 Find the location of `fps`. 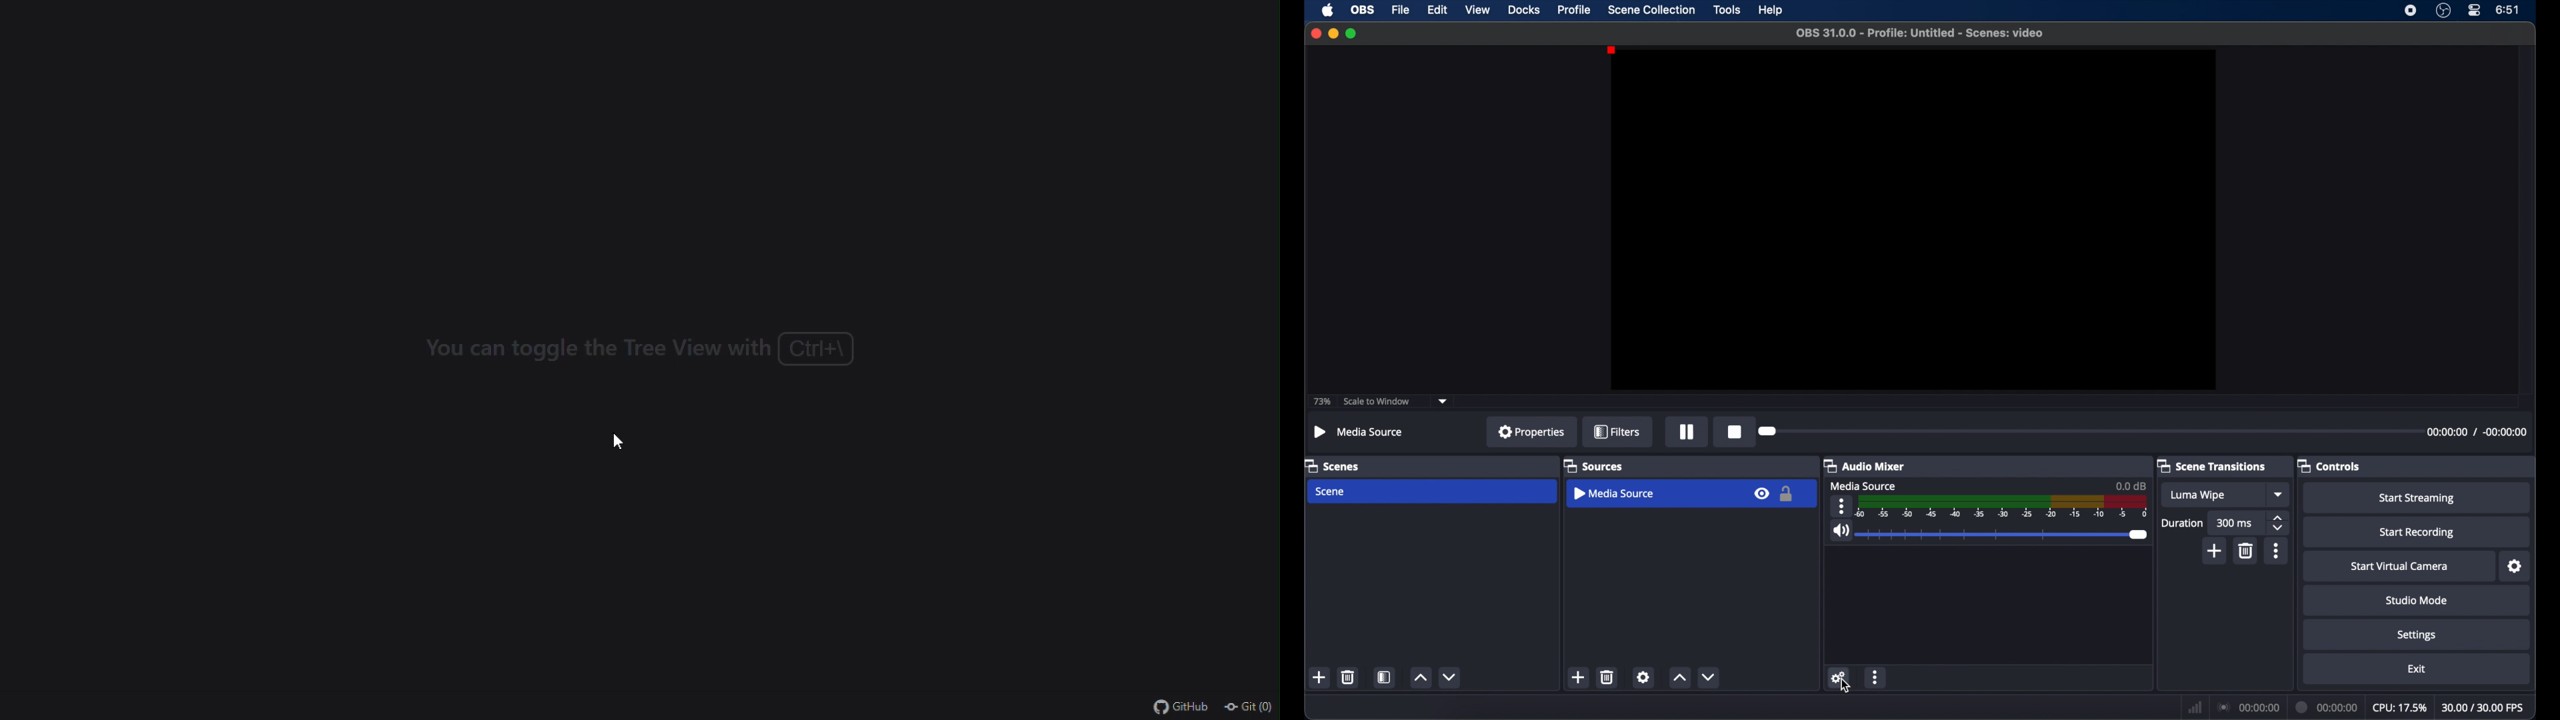

fps is located at coordinates (2483, 708).